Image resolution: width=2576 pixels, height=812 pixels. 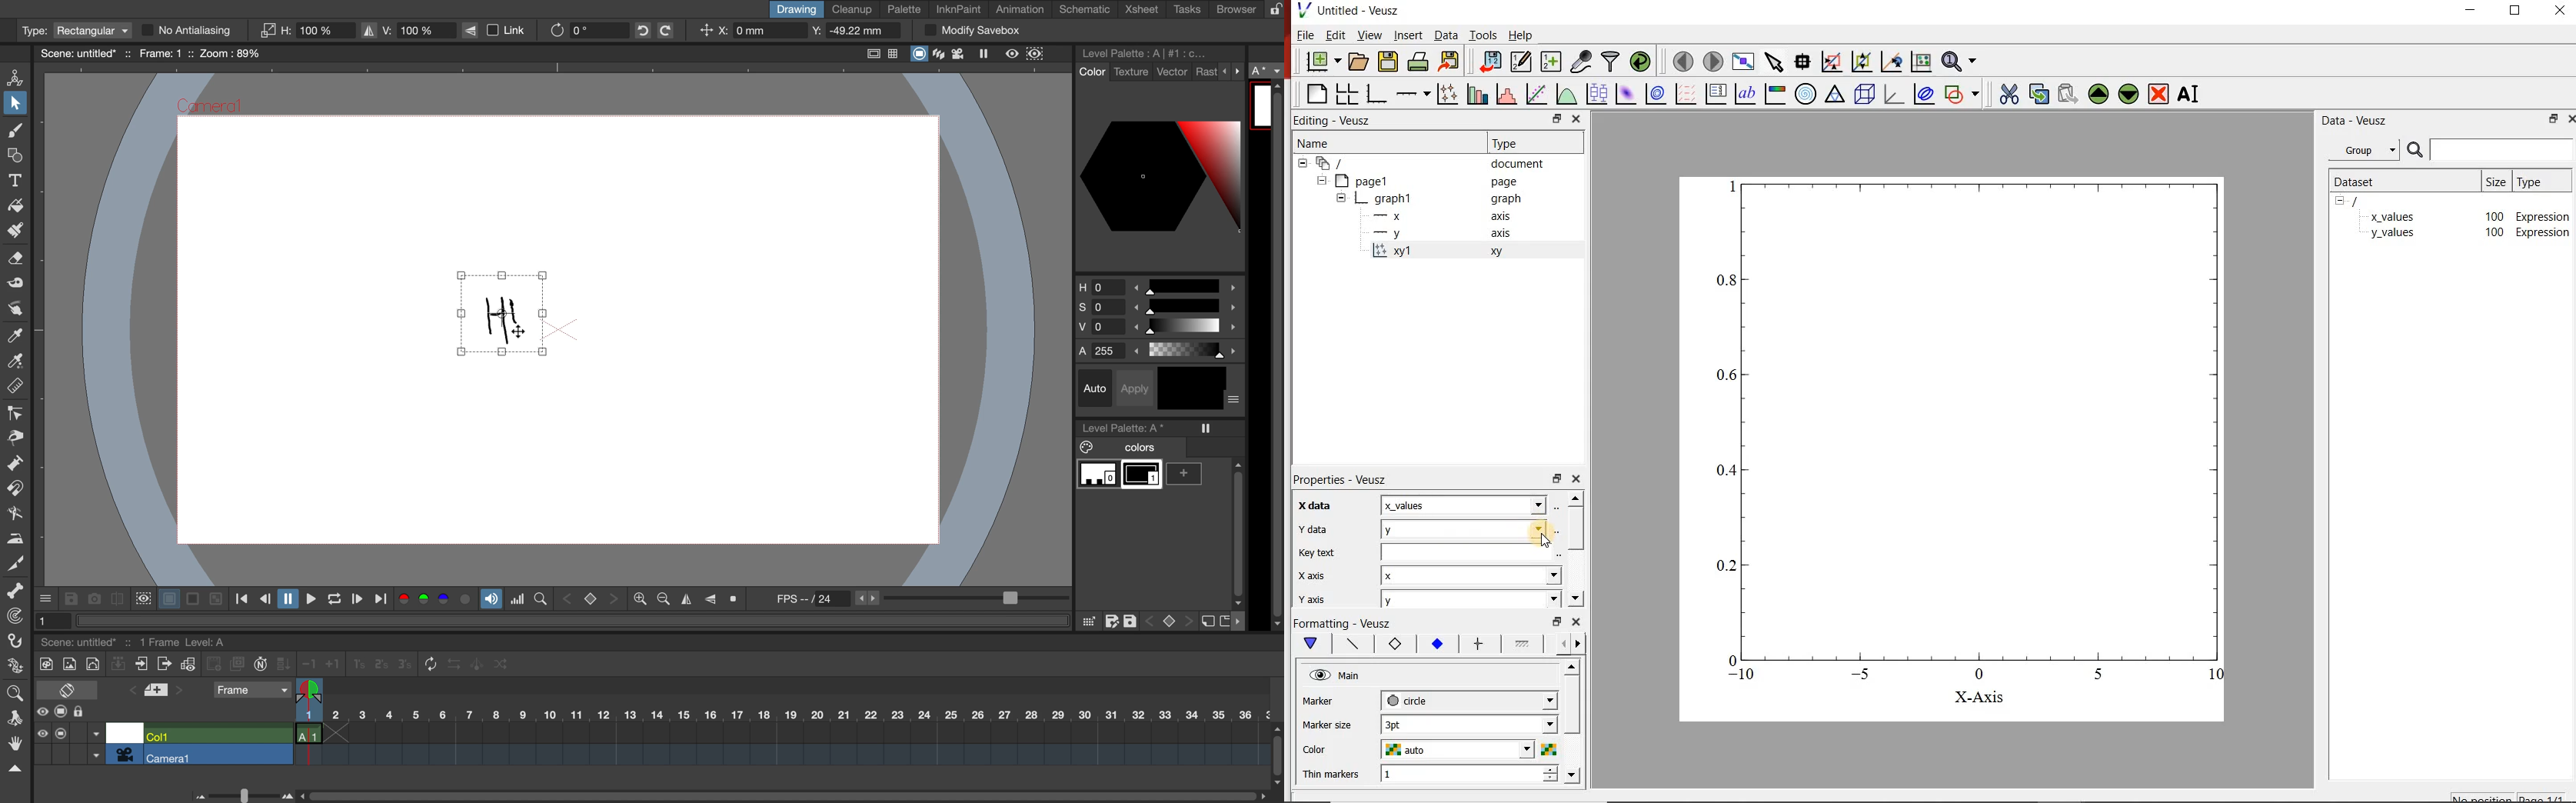 What do you see at coordinates (1581, 645) in the screenshot?
I see `next options` at bounding box center [1581, 645].